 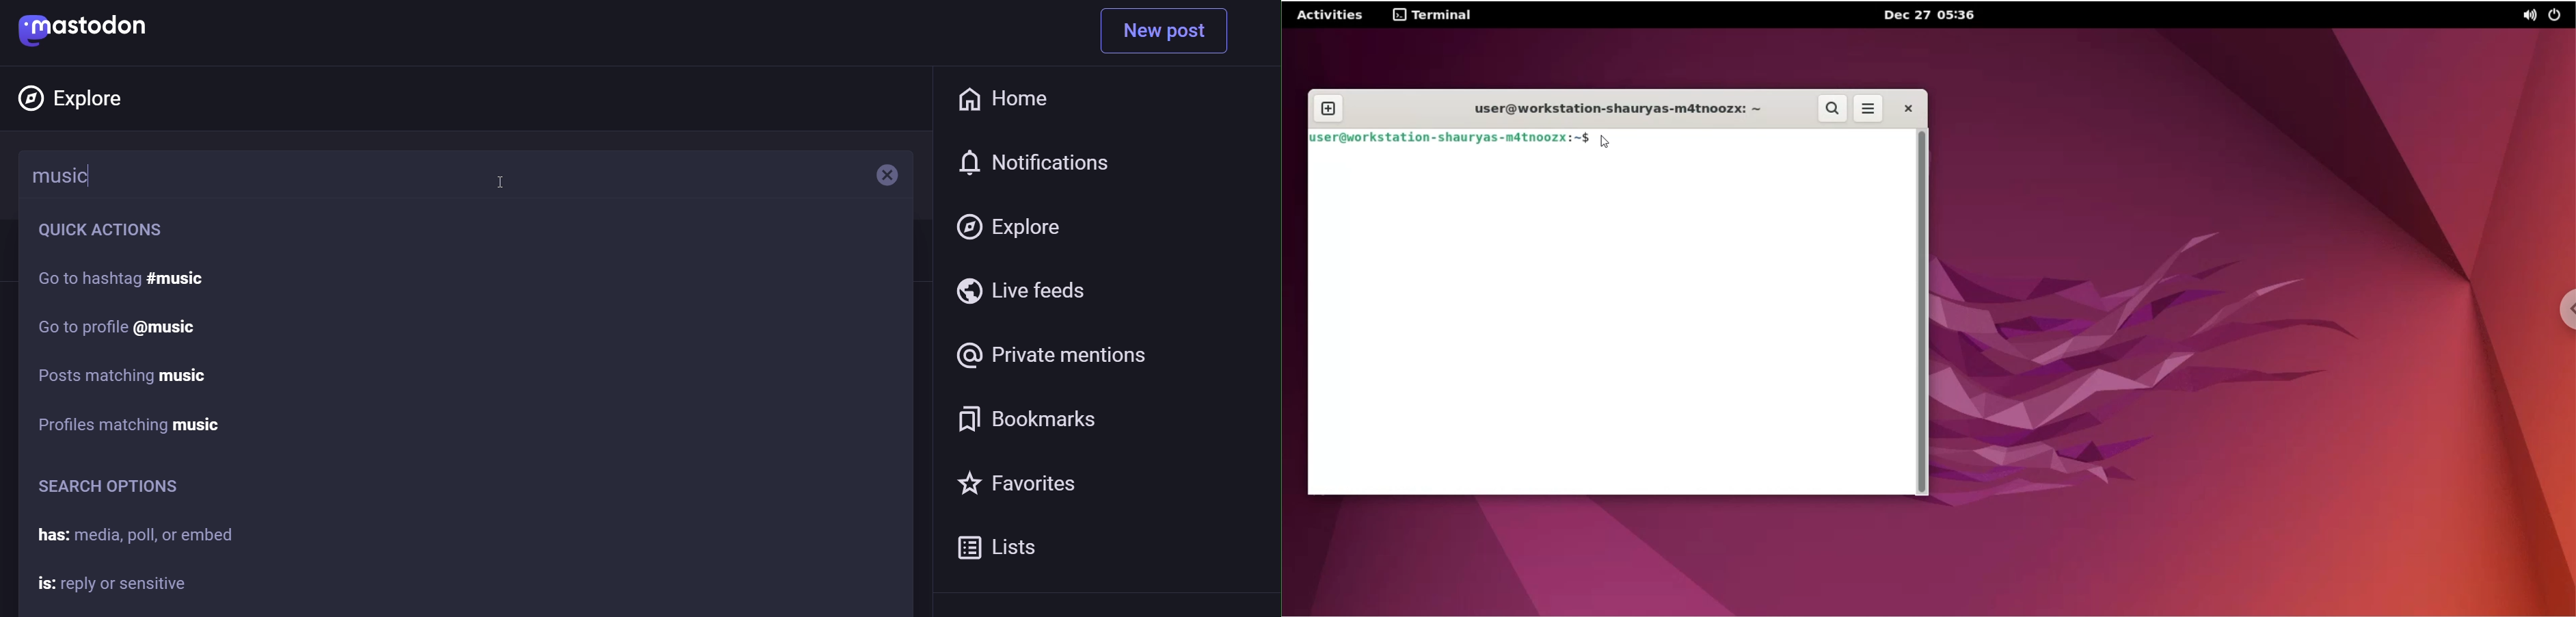 What do you see at coordinates (1011, 225) in the screenshot?
I see `explore` at bounding box center [1011, 225].